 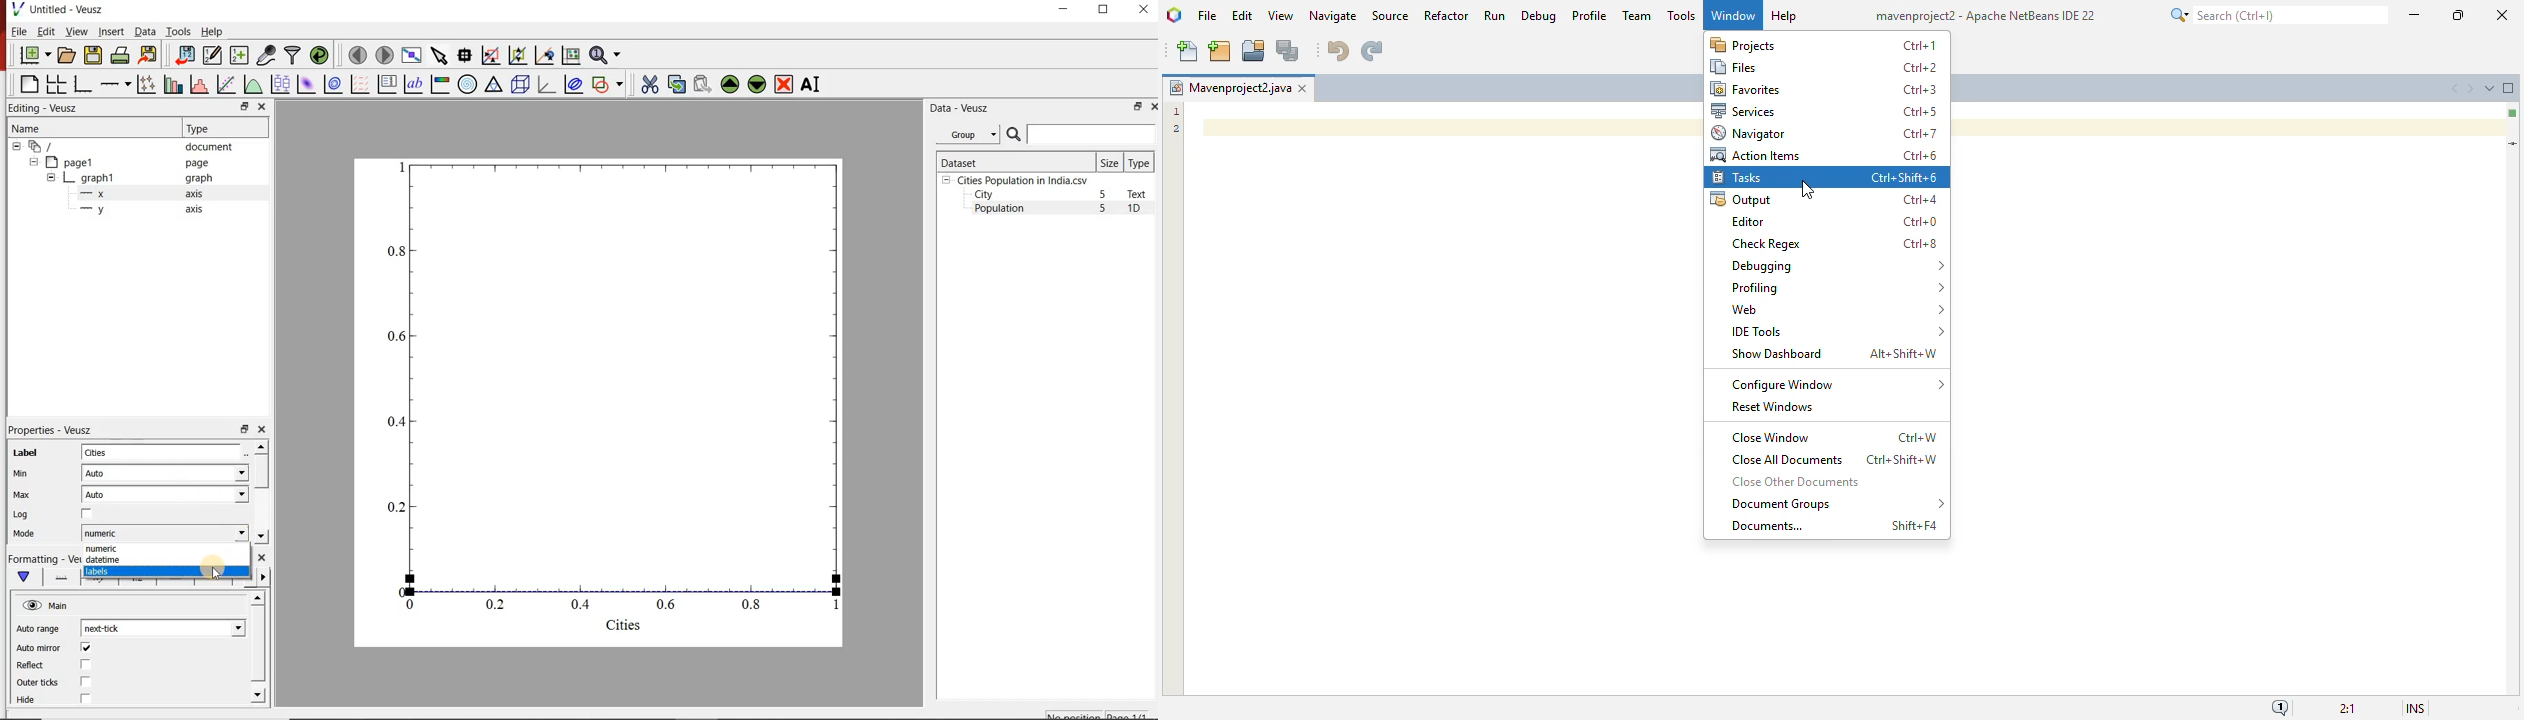 What do you see at coordinates (386, 84) in the screenshot?
I see `plot key` at bounding box center [386, 84].